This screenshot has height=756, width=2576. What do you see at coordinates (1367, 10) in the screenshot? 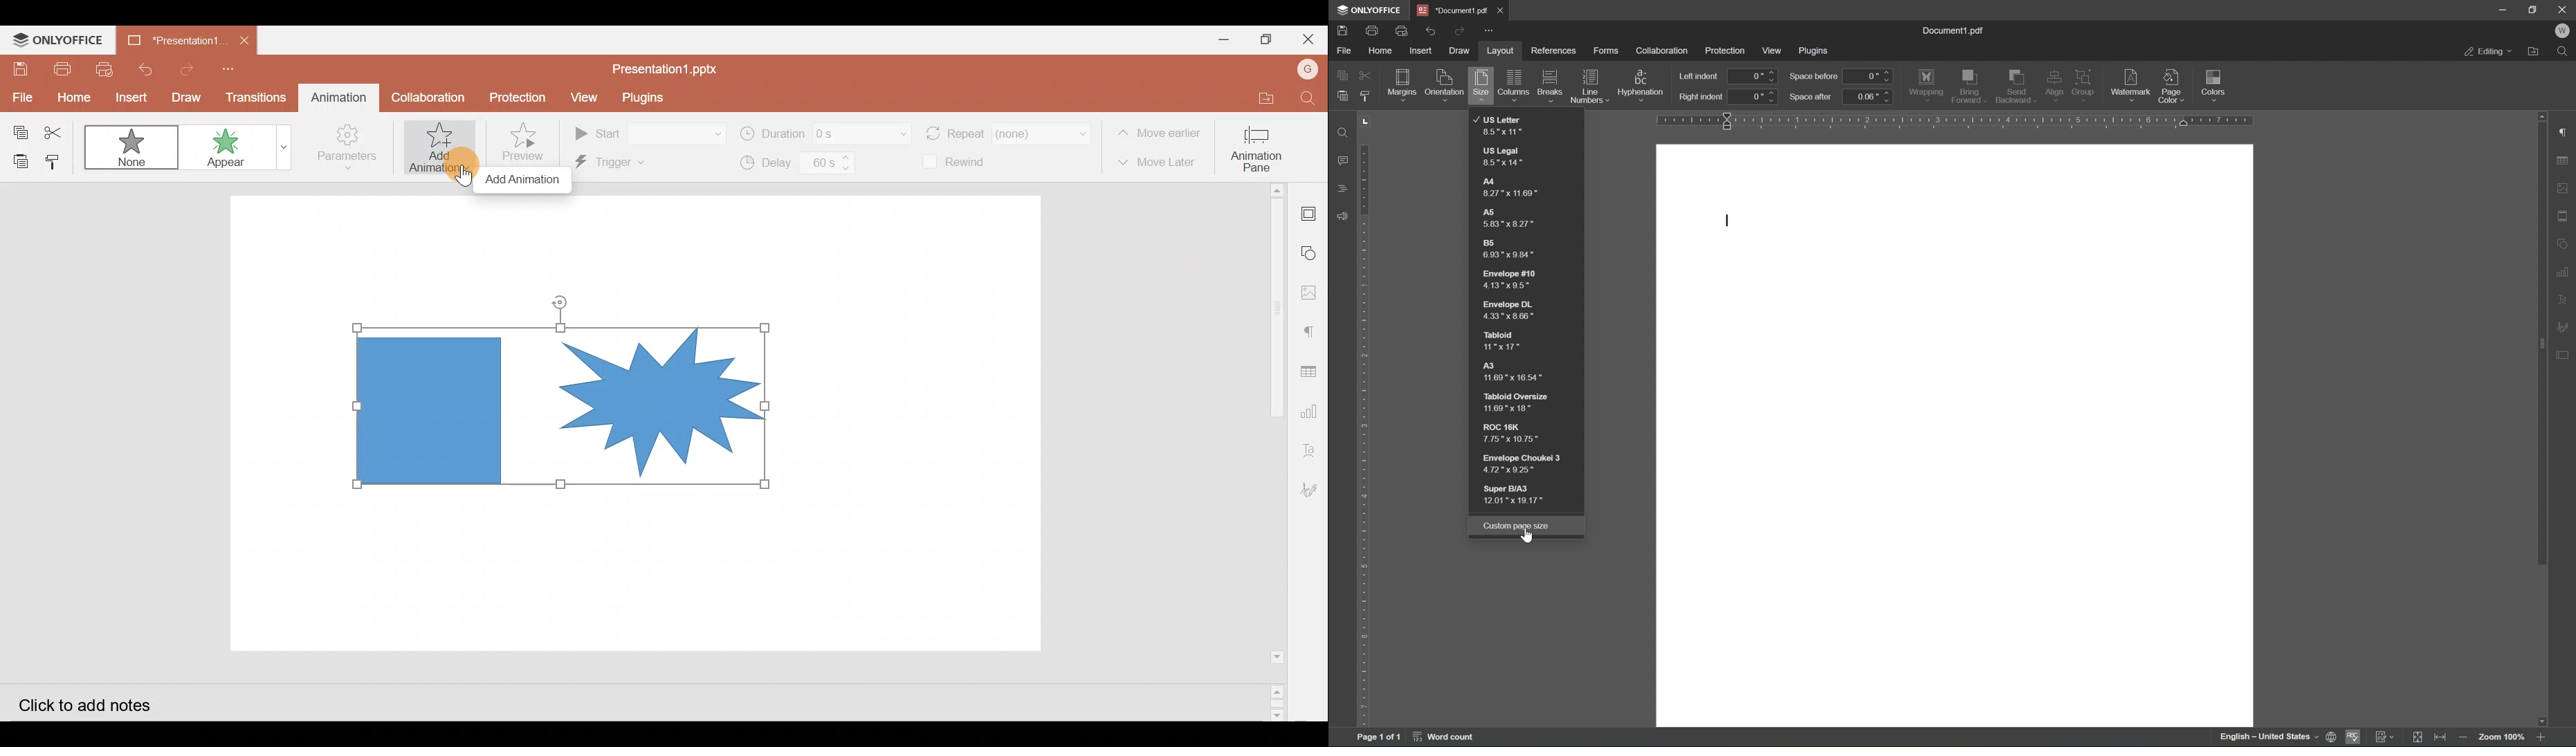
I see `ONLYOFFICE` at bounding box center [1367, 10].